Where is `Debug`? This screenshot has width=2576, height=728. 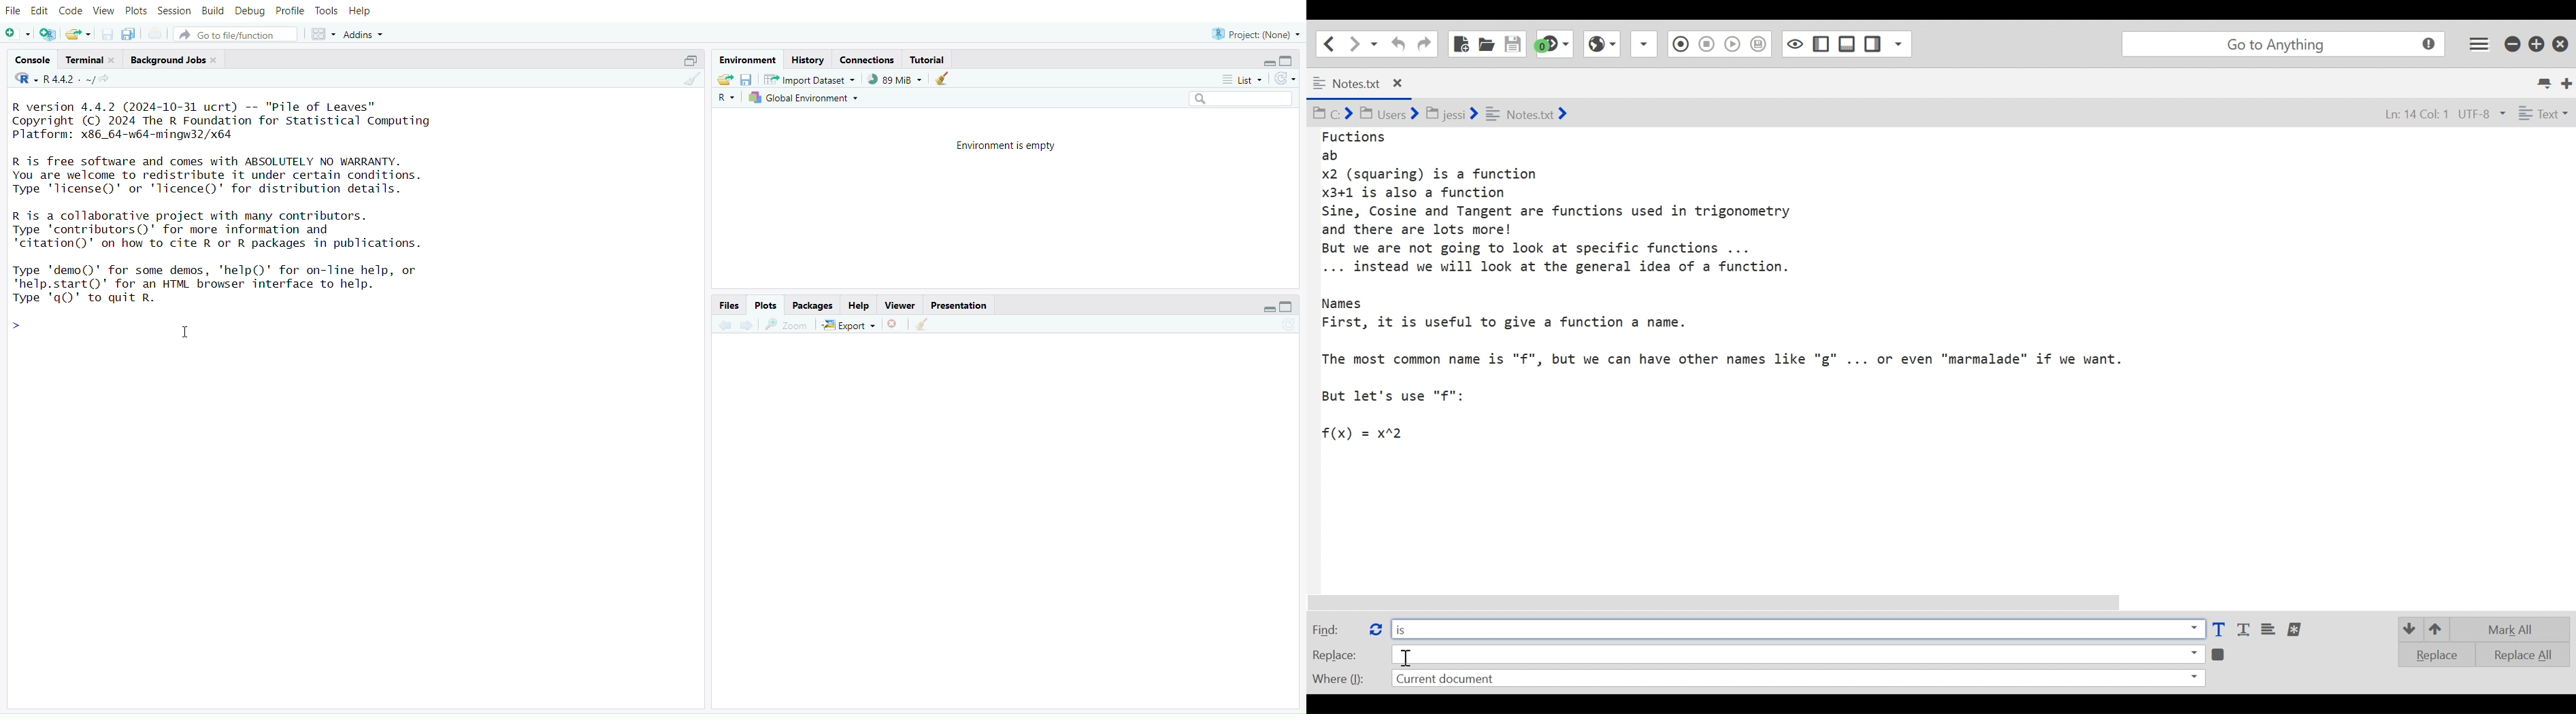 Debug is located at coordinates (250, 10).